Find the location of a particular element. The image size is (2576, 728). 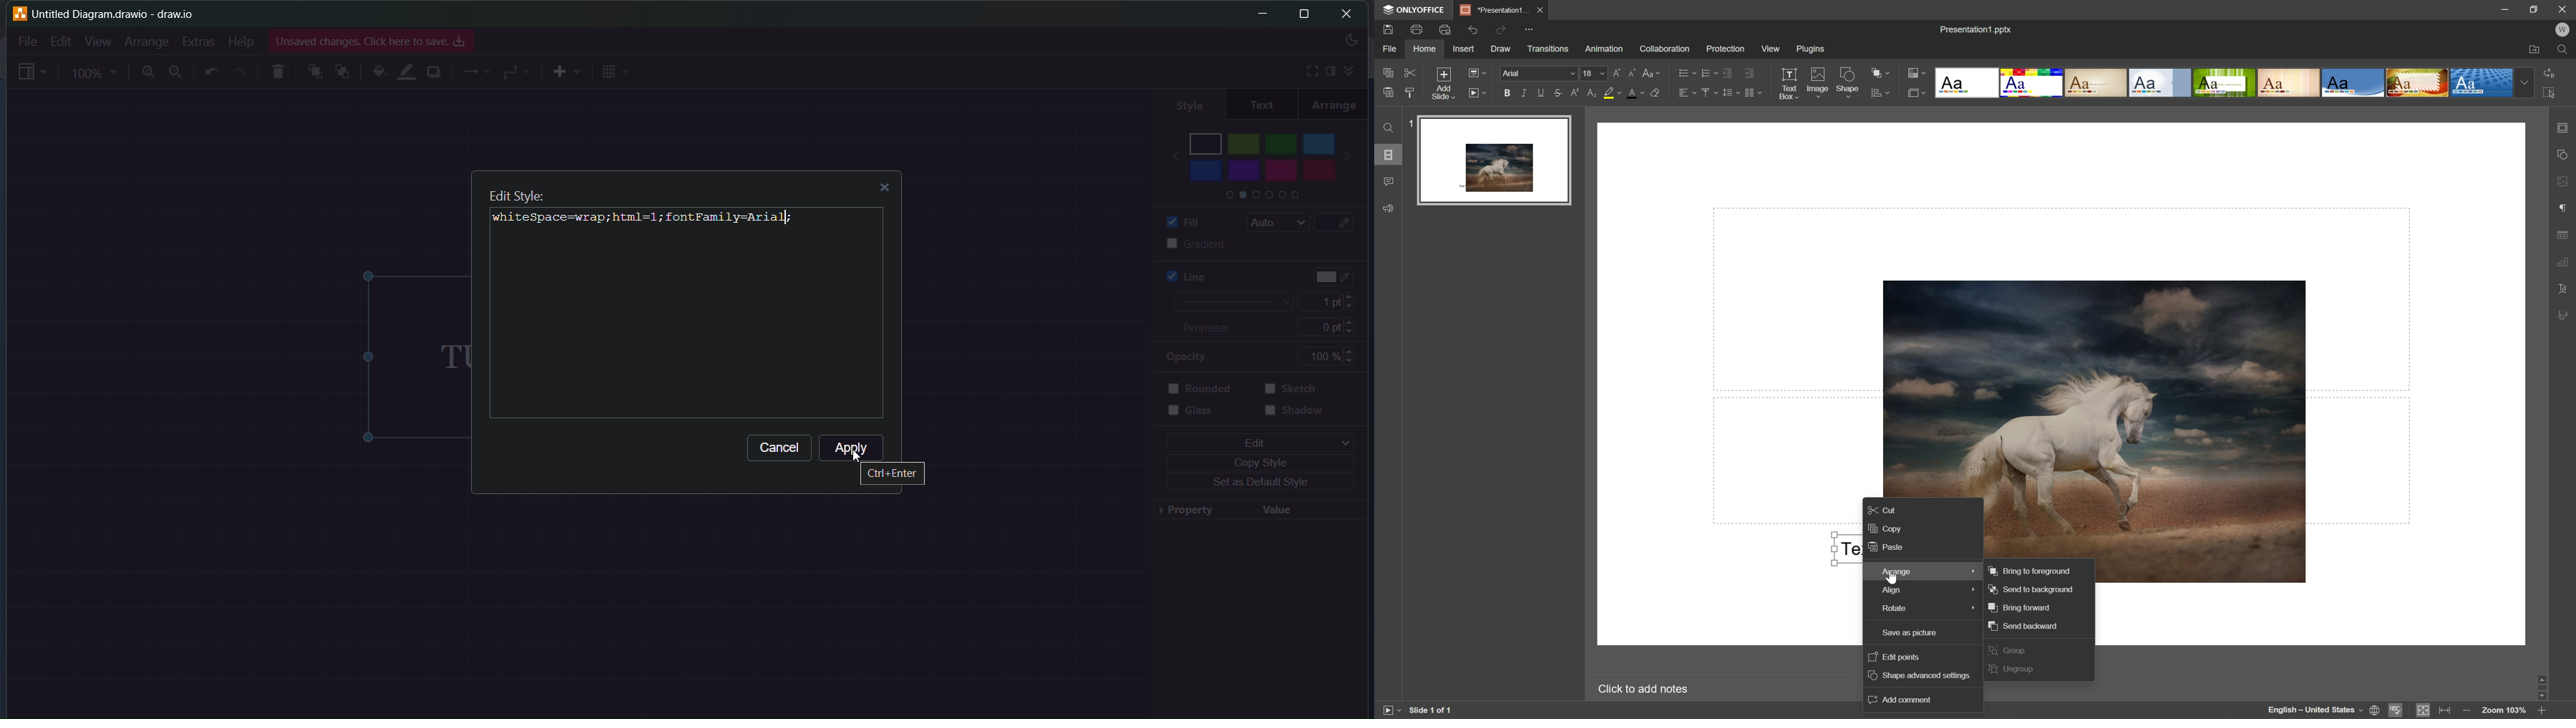

green is located at coordinates (1281, 141).